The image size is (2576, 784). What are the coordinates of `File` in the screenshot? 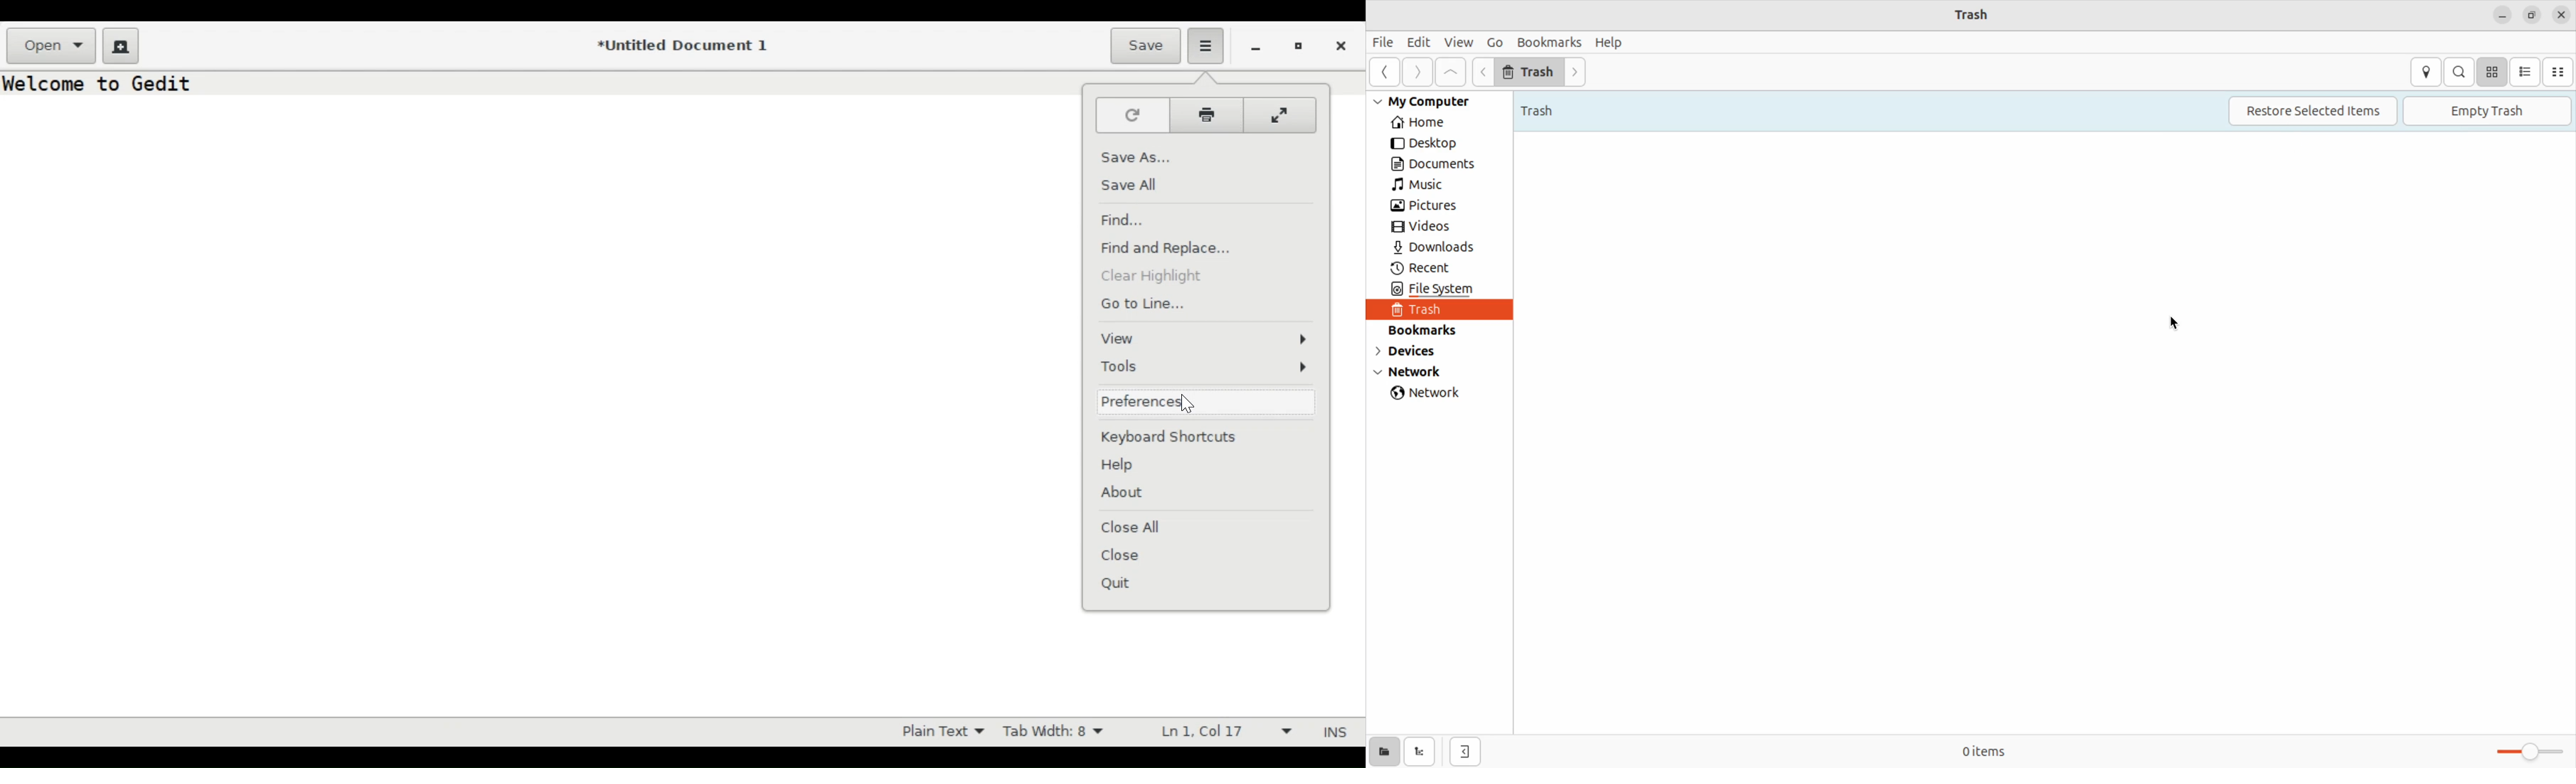 It's located at (1384, 44).